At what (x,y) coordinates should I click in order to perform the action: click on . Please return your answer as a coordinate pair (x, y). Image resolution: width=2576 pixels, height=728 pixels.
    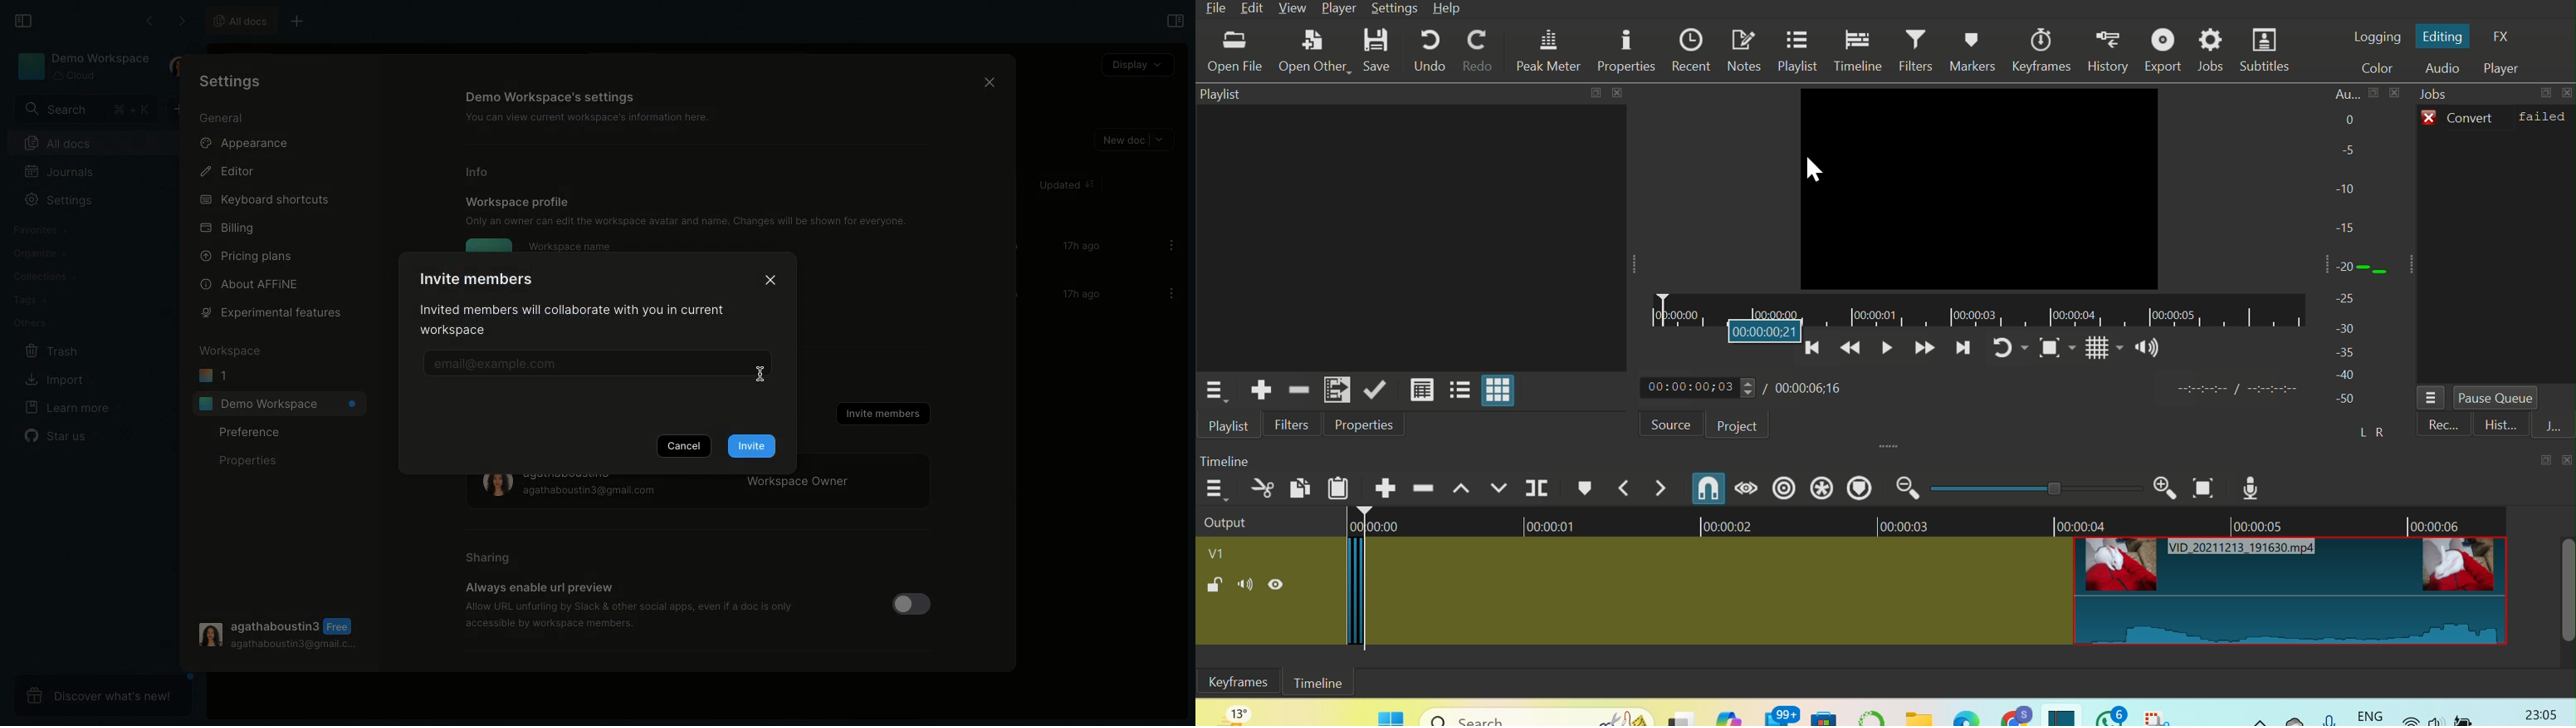
    Looking at the image, I should click on (1933, 712).